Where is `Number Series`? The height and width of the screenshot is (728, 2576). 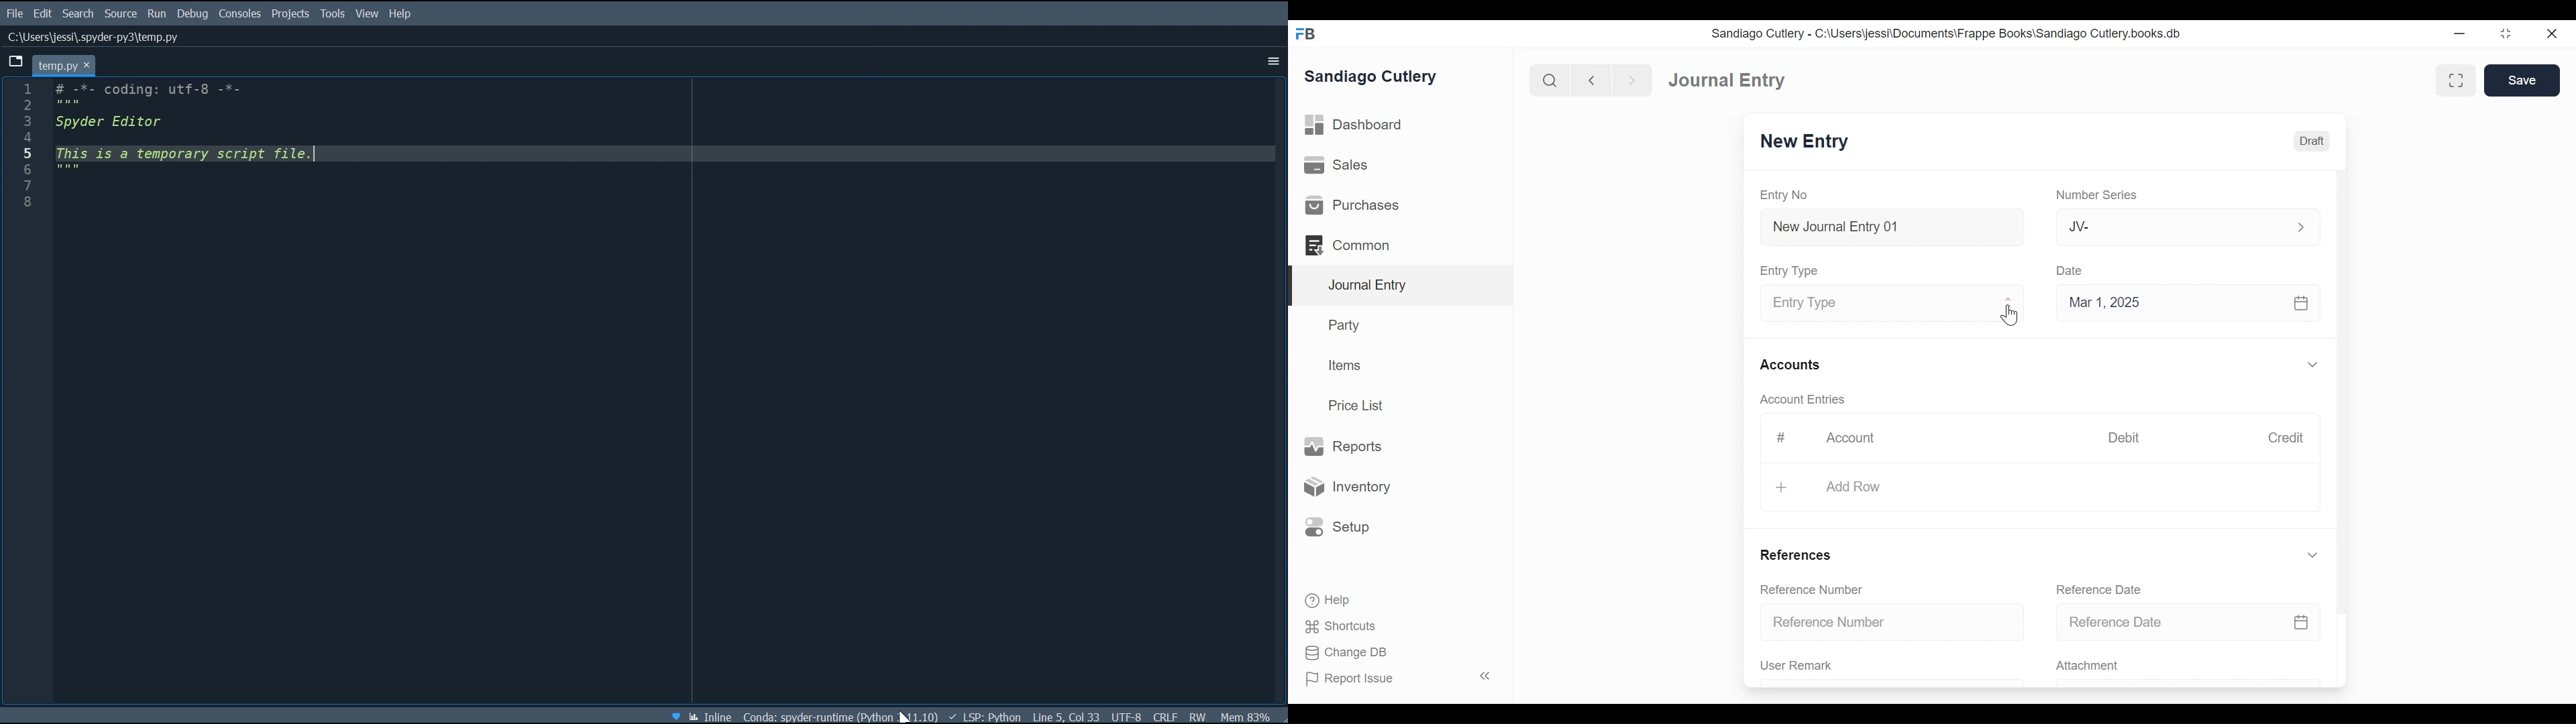 Number Series is located at coordinates (2094, 195).